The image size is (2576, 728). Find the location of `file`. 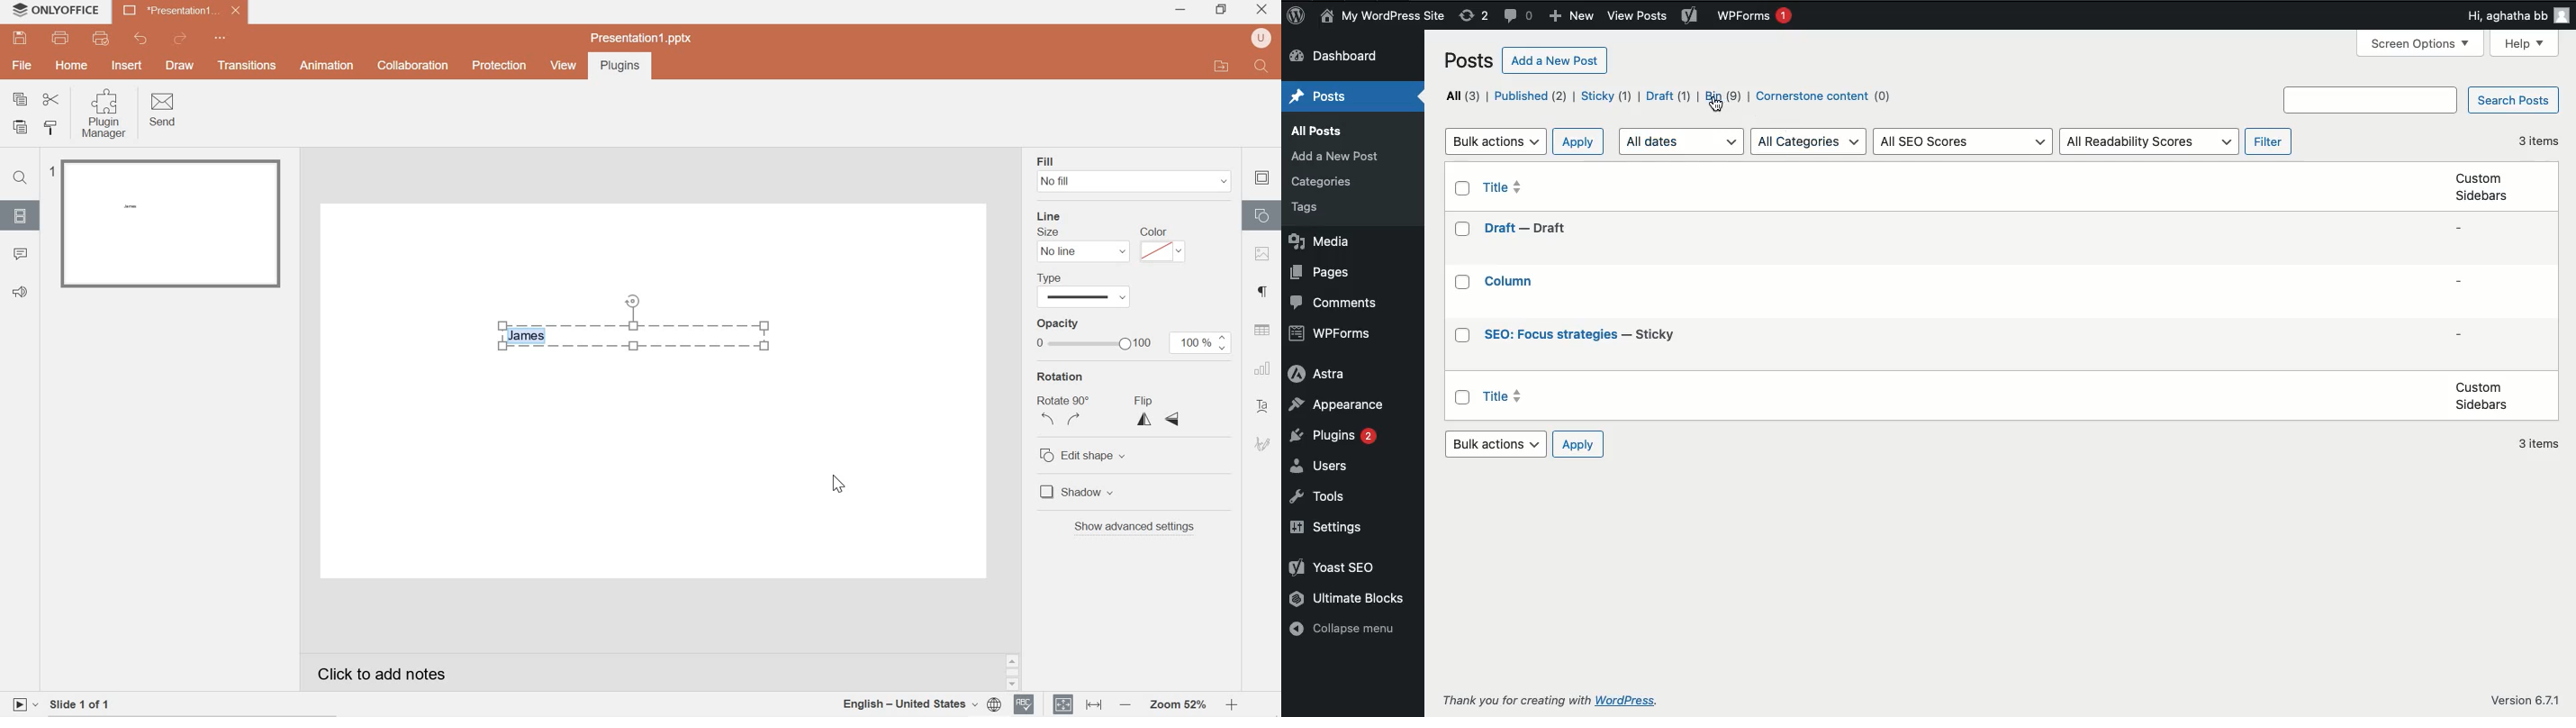

file is located at coordinates (23, 67).